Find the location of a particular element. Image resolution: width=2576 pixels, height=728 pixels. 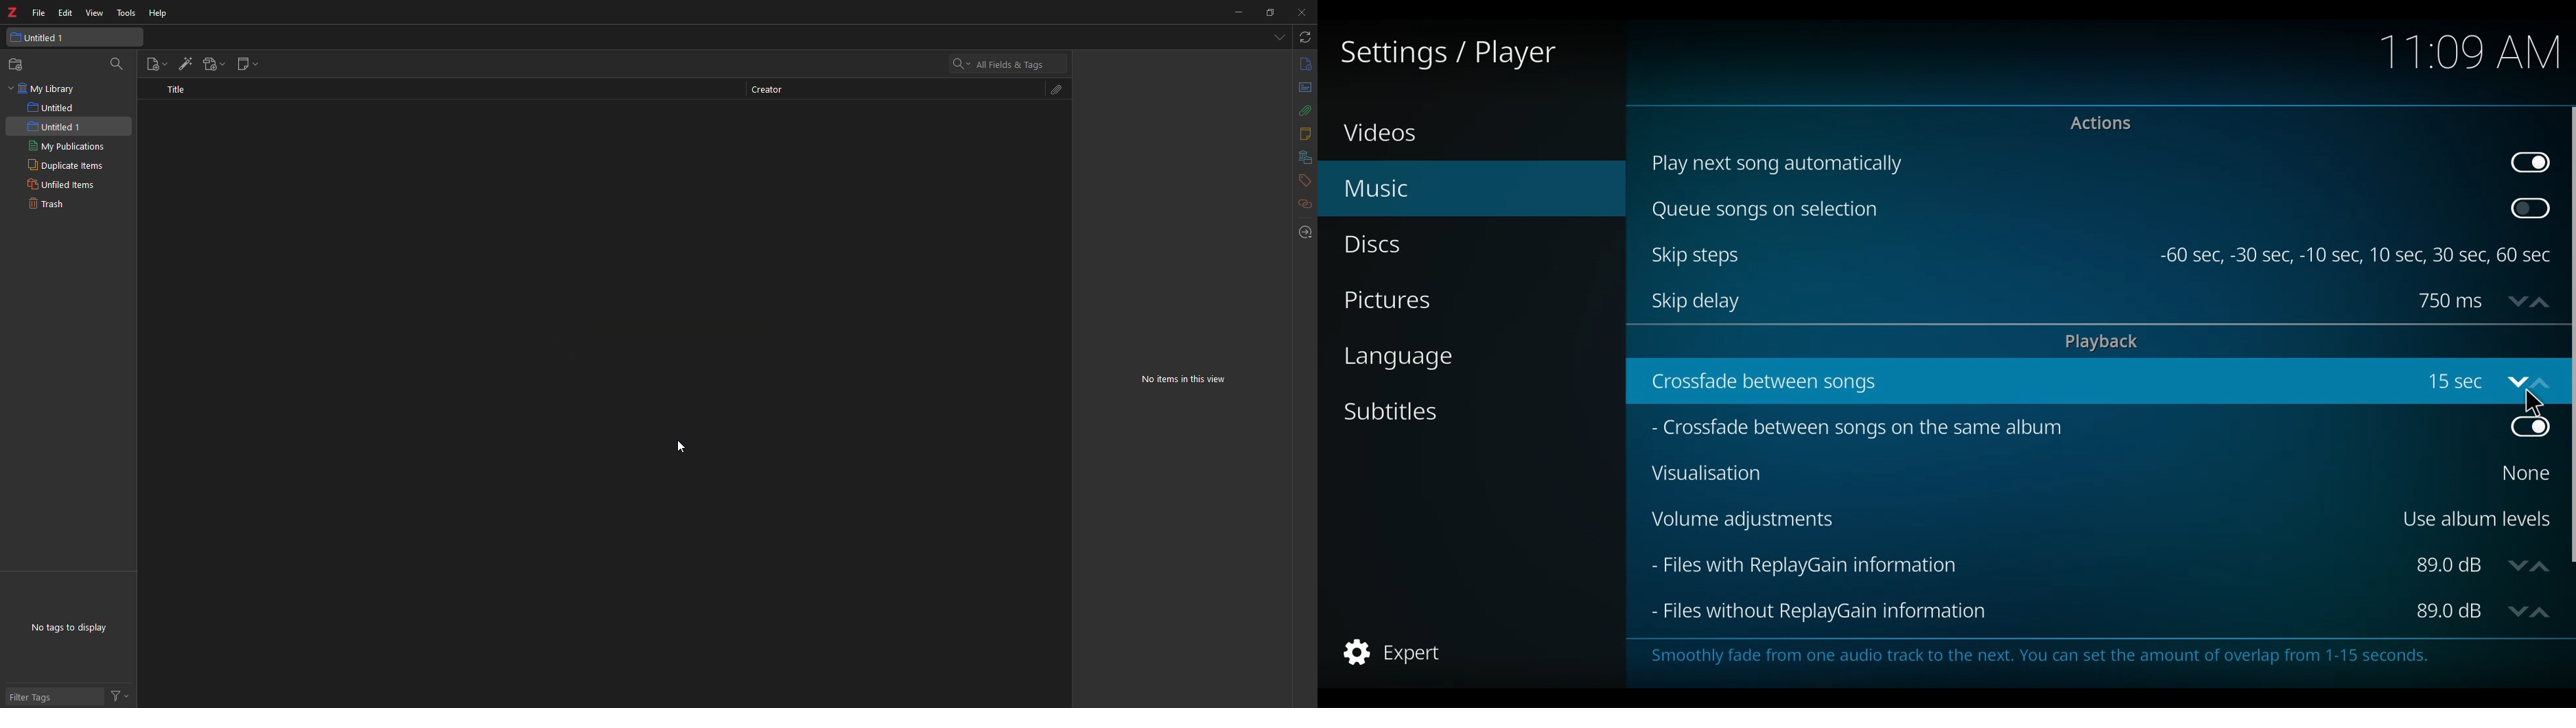

Cursor is located at coordinates (681, 447).